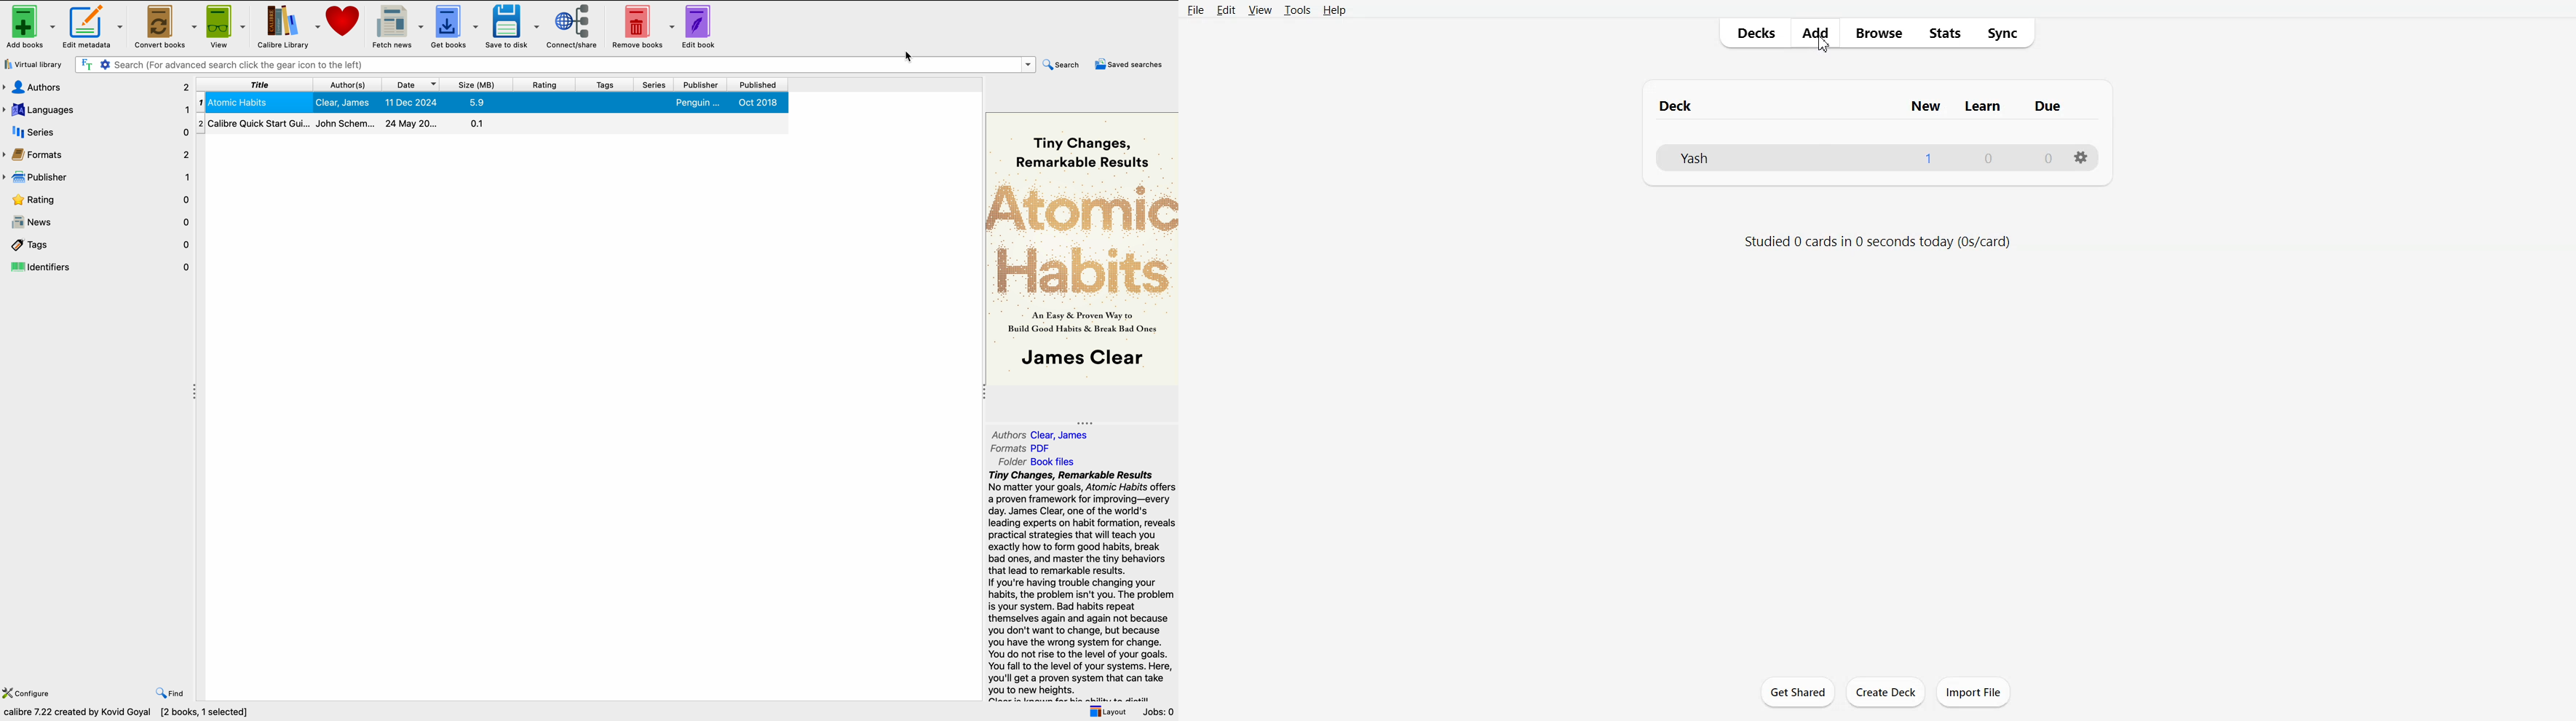  What do you see at coordinates (1878, 33) in the screenshot?
I see `Browse` at bounding box center [1878, 33].